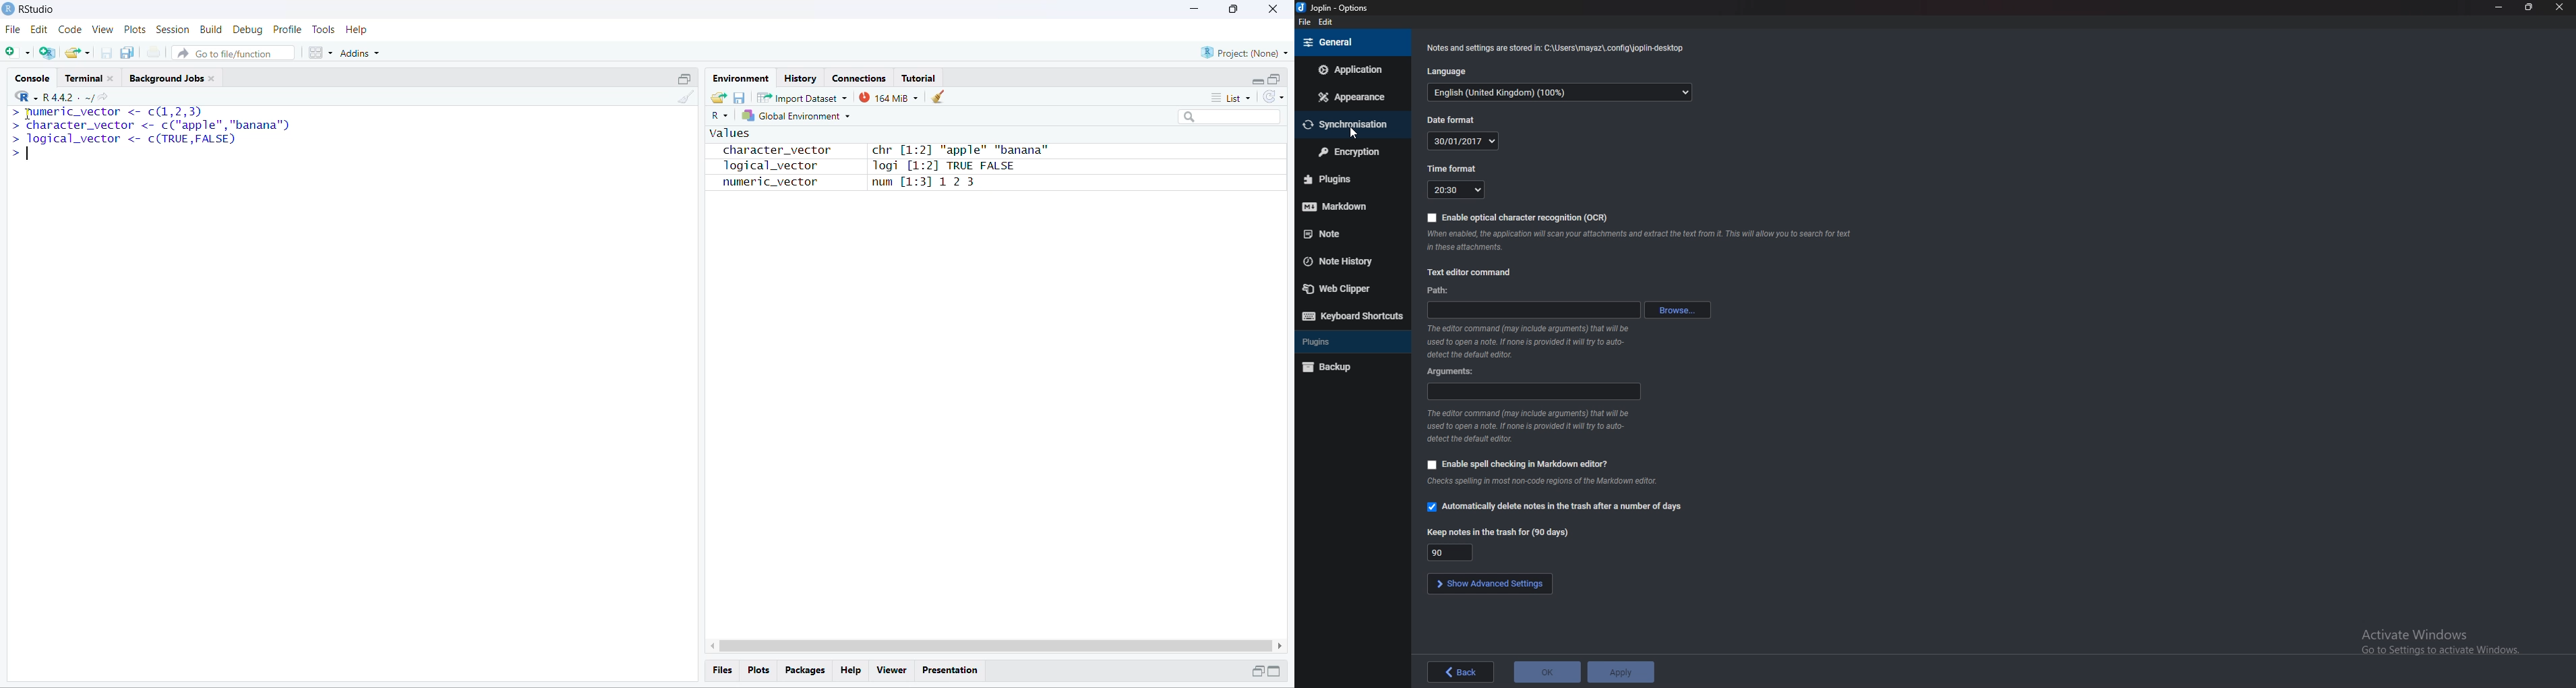 The image size is (2576, 700). What do you see at coordinates (44, 96) in the screenshot?
I see `"R442` at bounding box center [44, 96].